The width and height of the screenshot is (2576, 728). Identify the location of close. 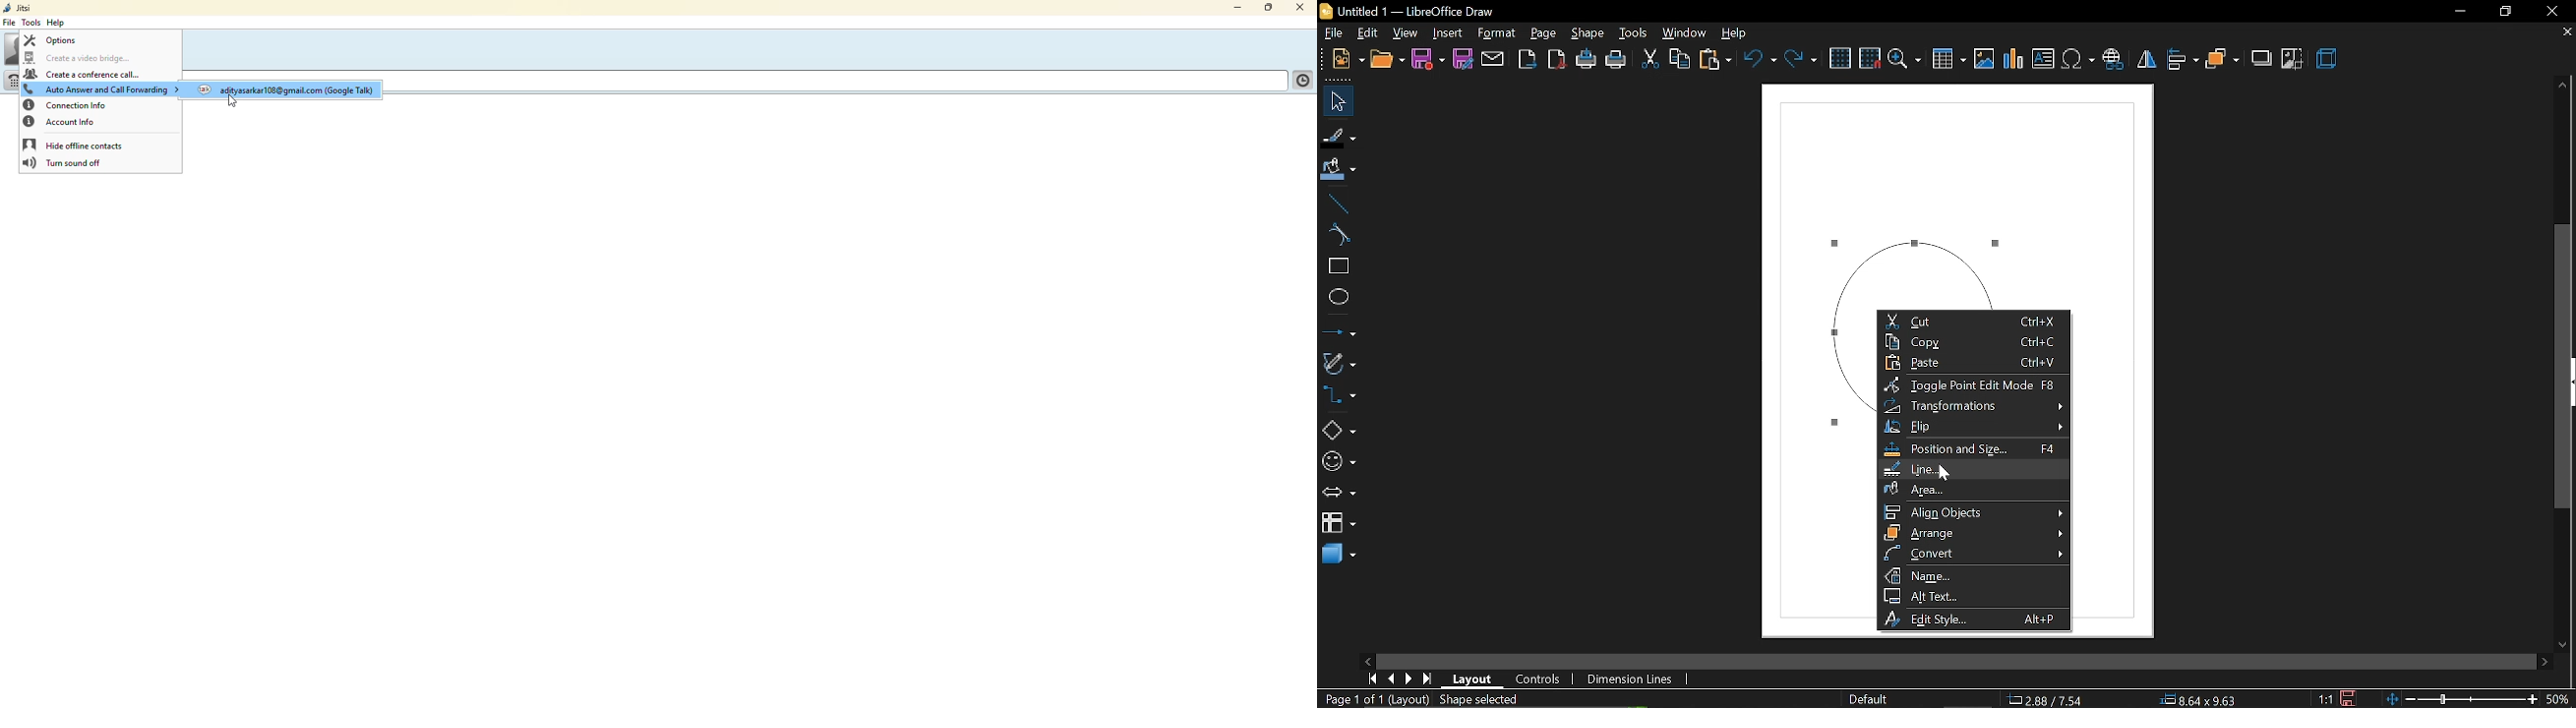
(1305, 8).